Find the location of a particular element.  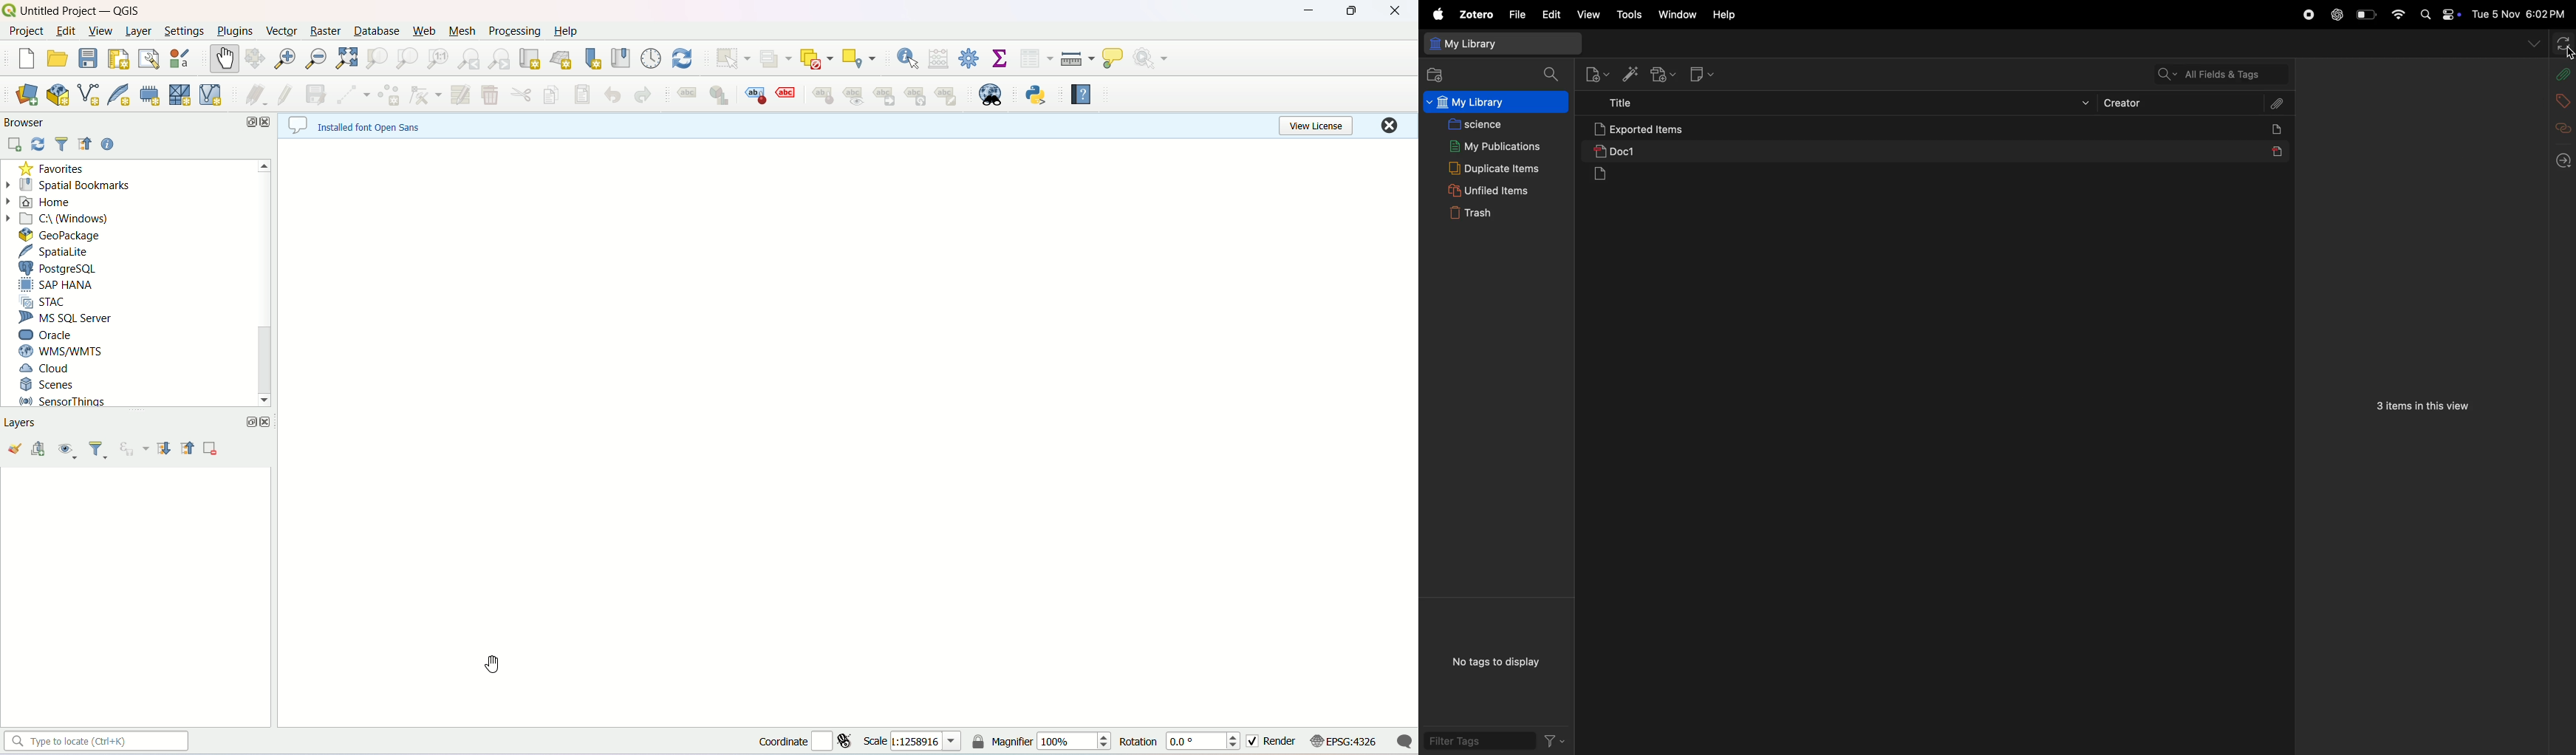

my library is located at coordinates (1497, 45).